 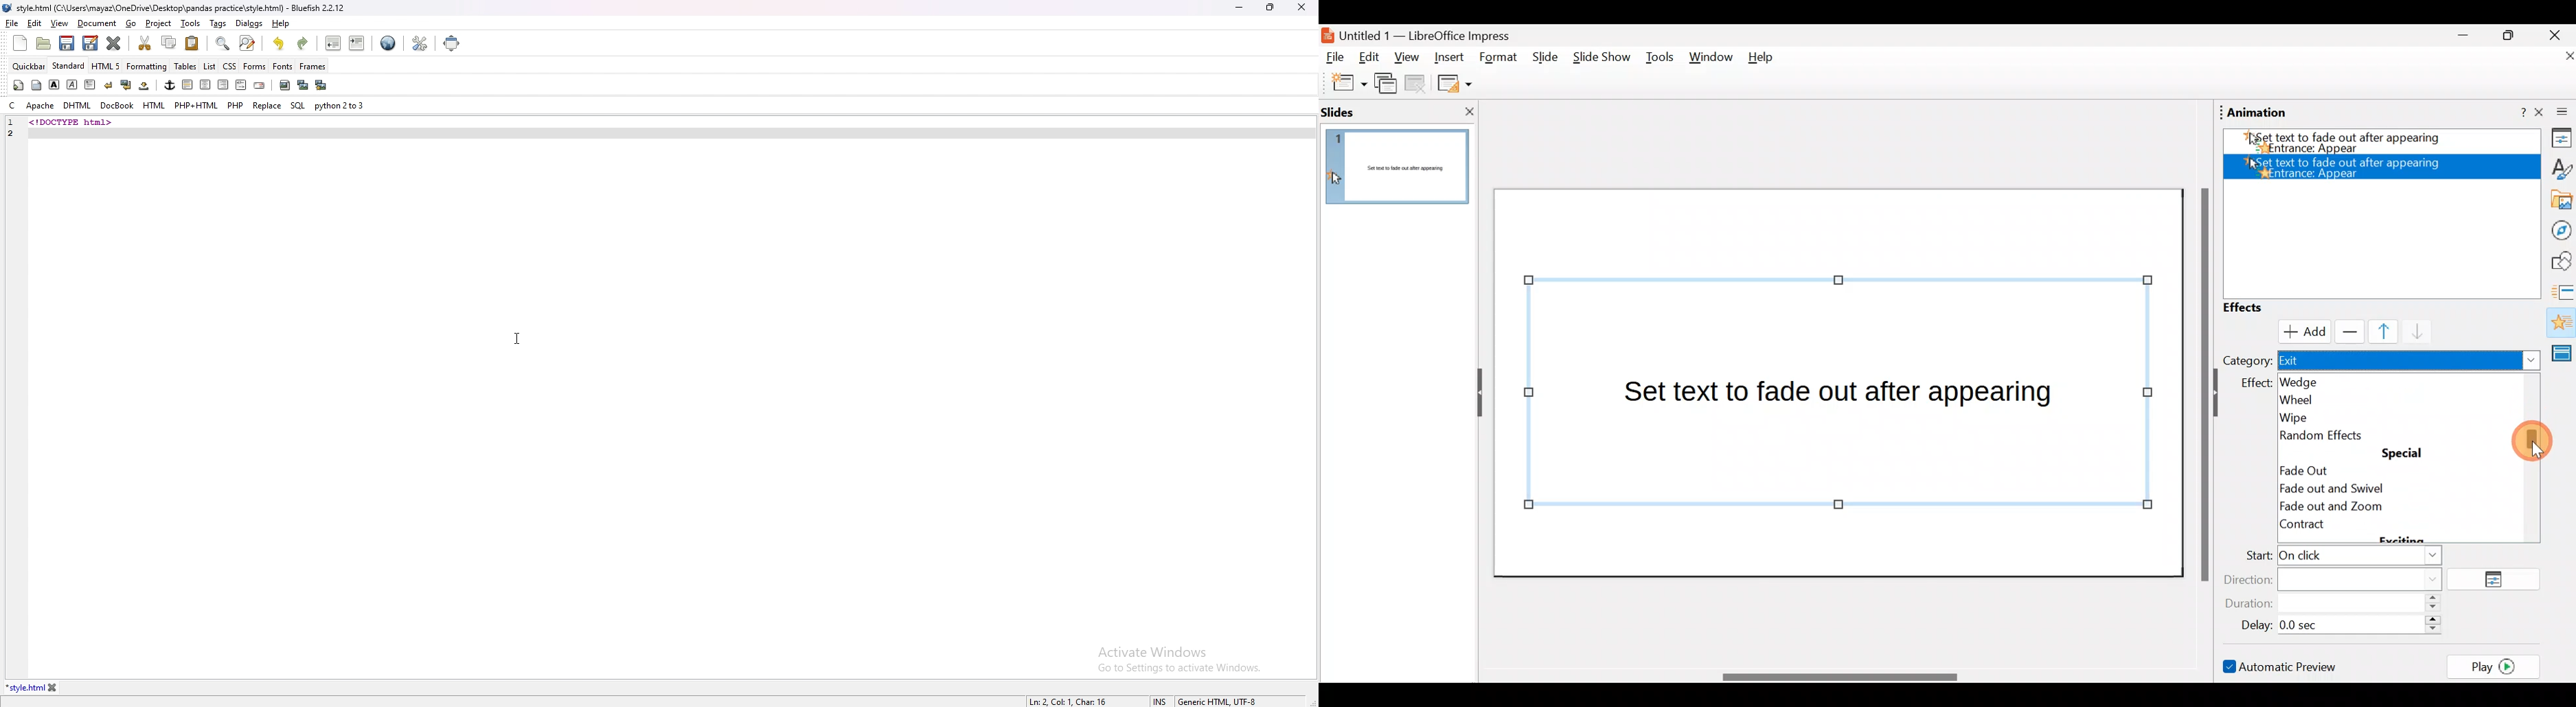 I want to click on file, so click(x=12, y=23).